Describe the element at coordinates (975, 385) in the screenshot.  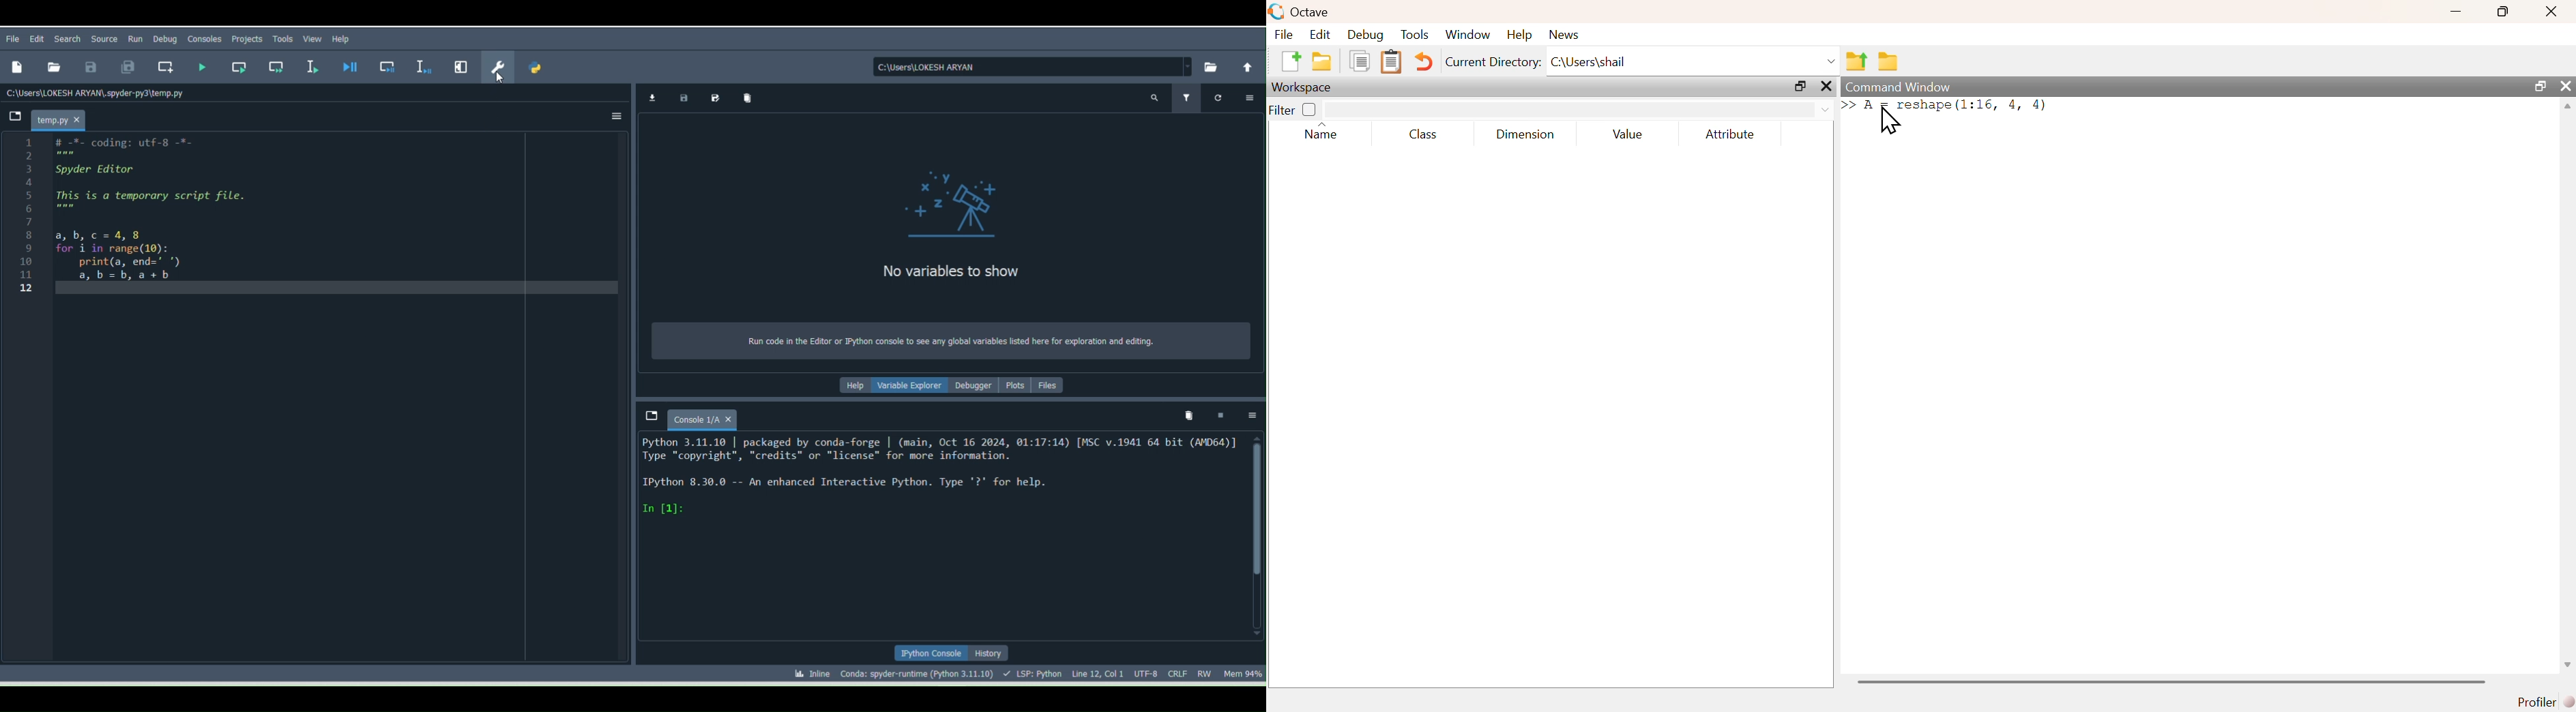
I see `Debugger` at that location.